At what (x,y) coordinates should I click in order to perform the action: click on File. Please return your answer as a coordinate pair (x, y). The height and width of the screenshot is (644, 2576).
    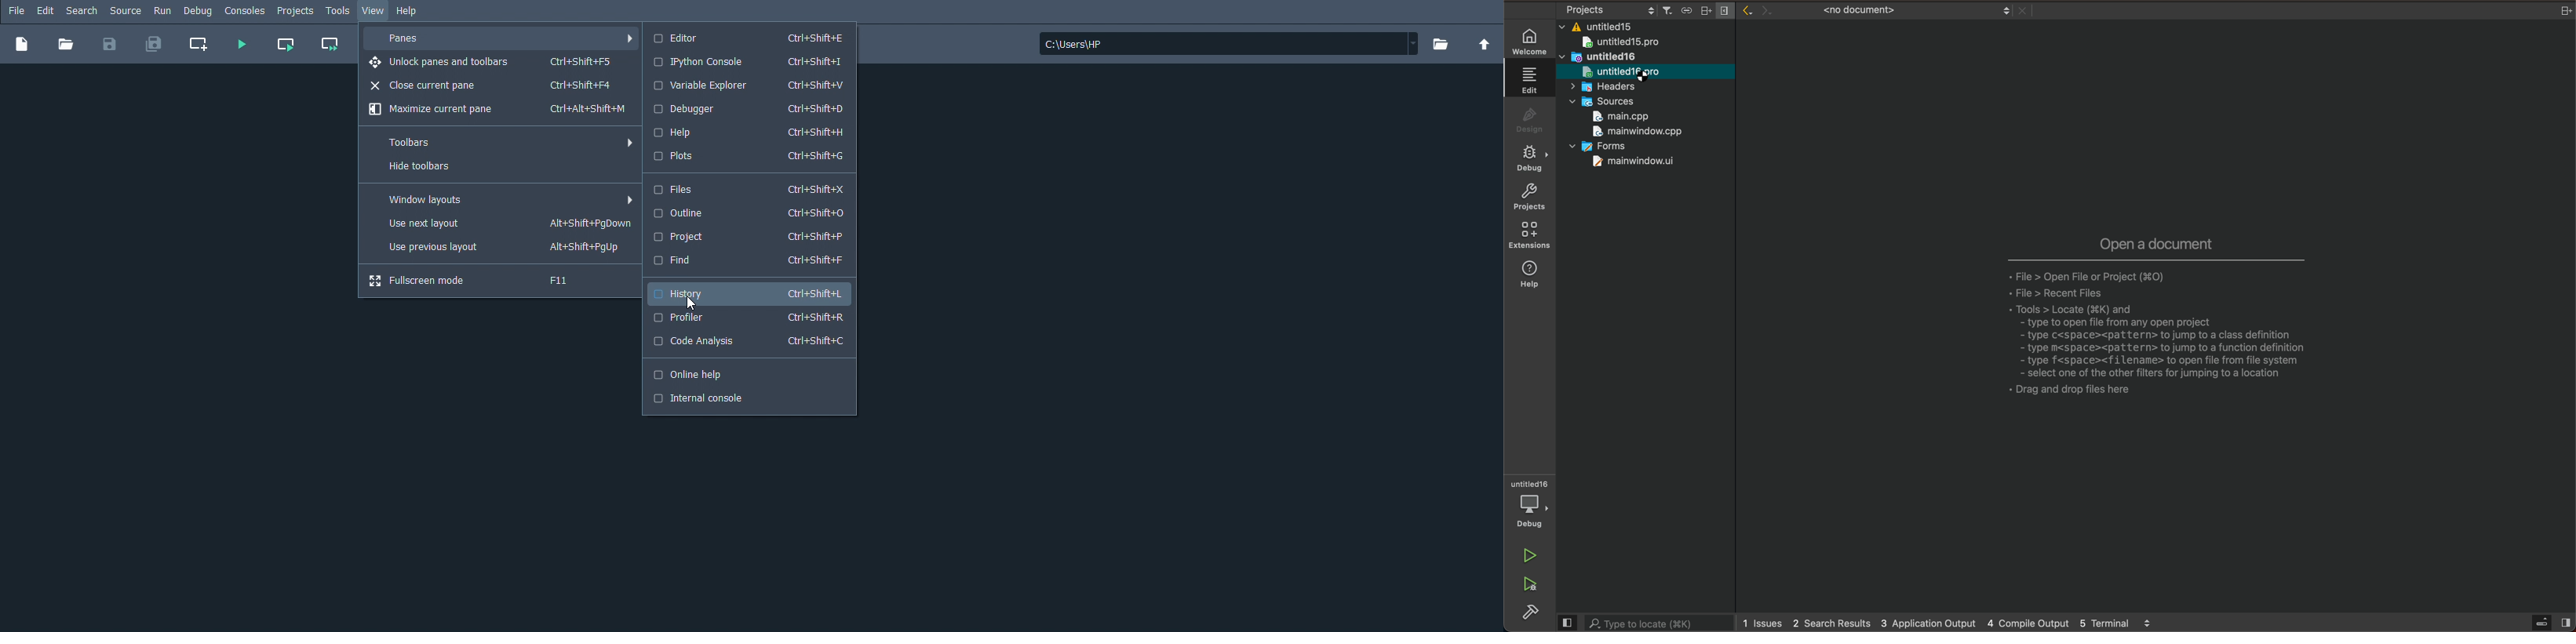
    Looking at the image, I should click on (16, 12).